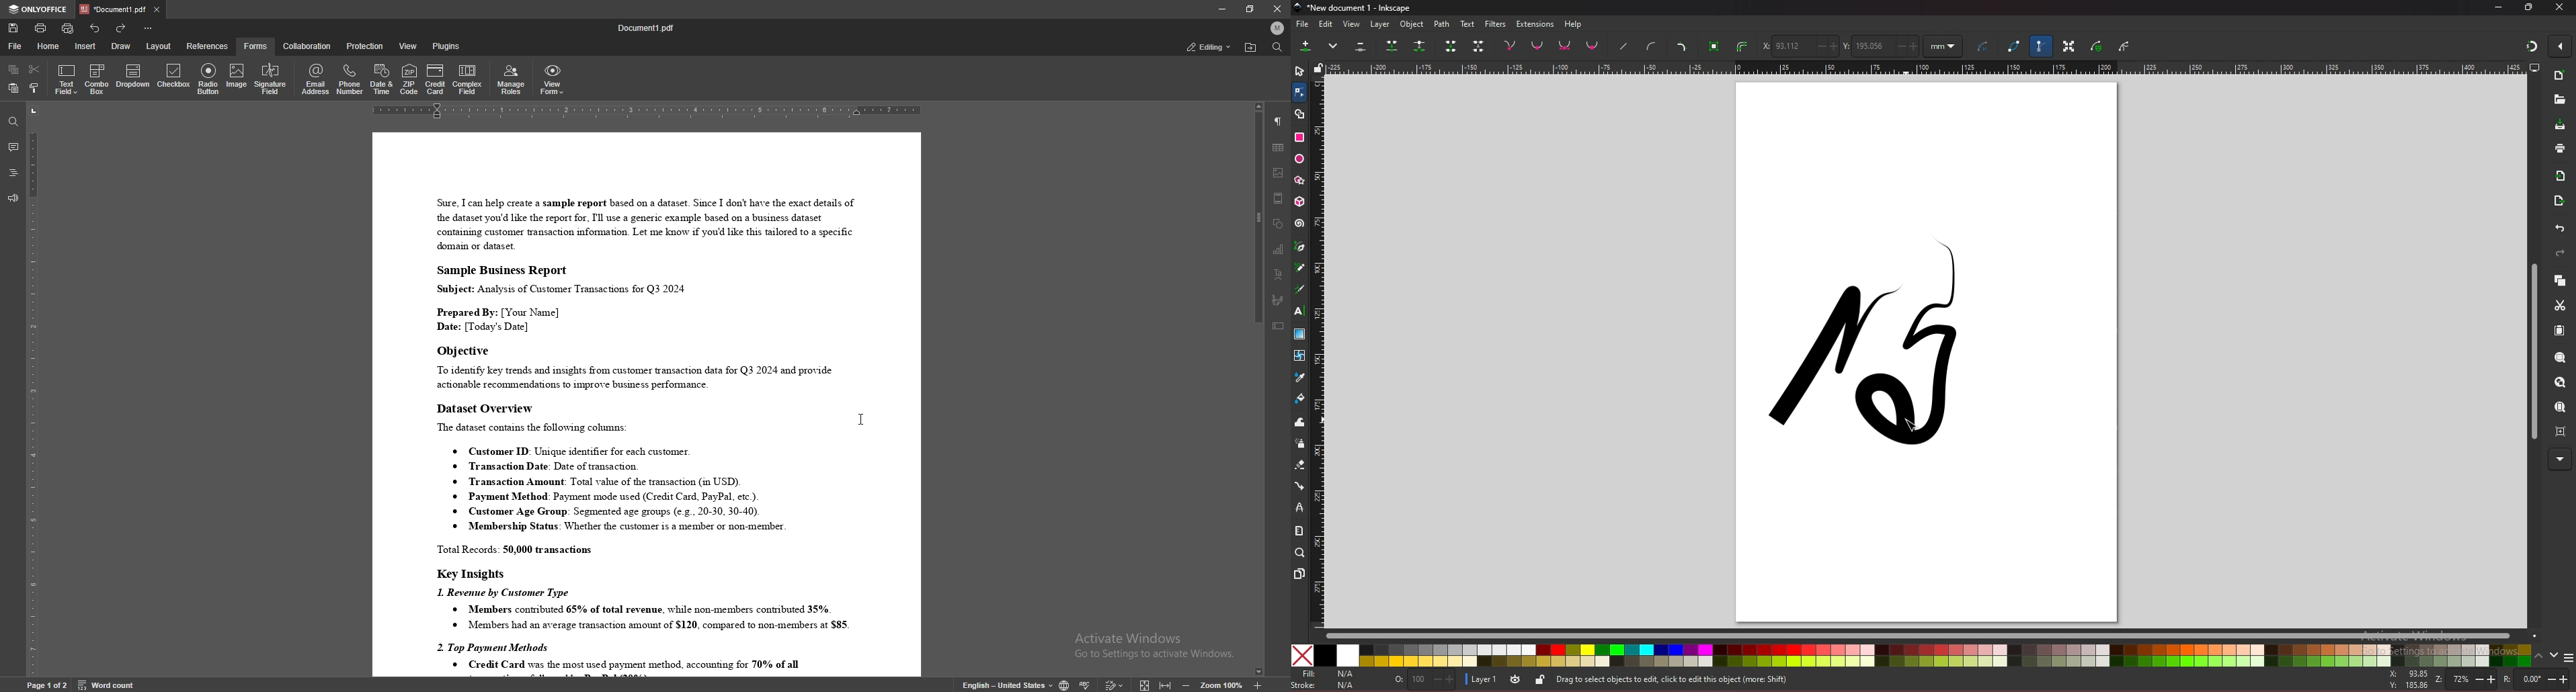 This screenshot has width=2576, height=700. Describe the element at coordinates (2530, 7) in the screenshot. I see `resize` at that location.